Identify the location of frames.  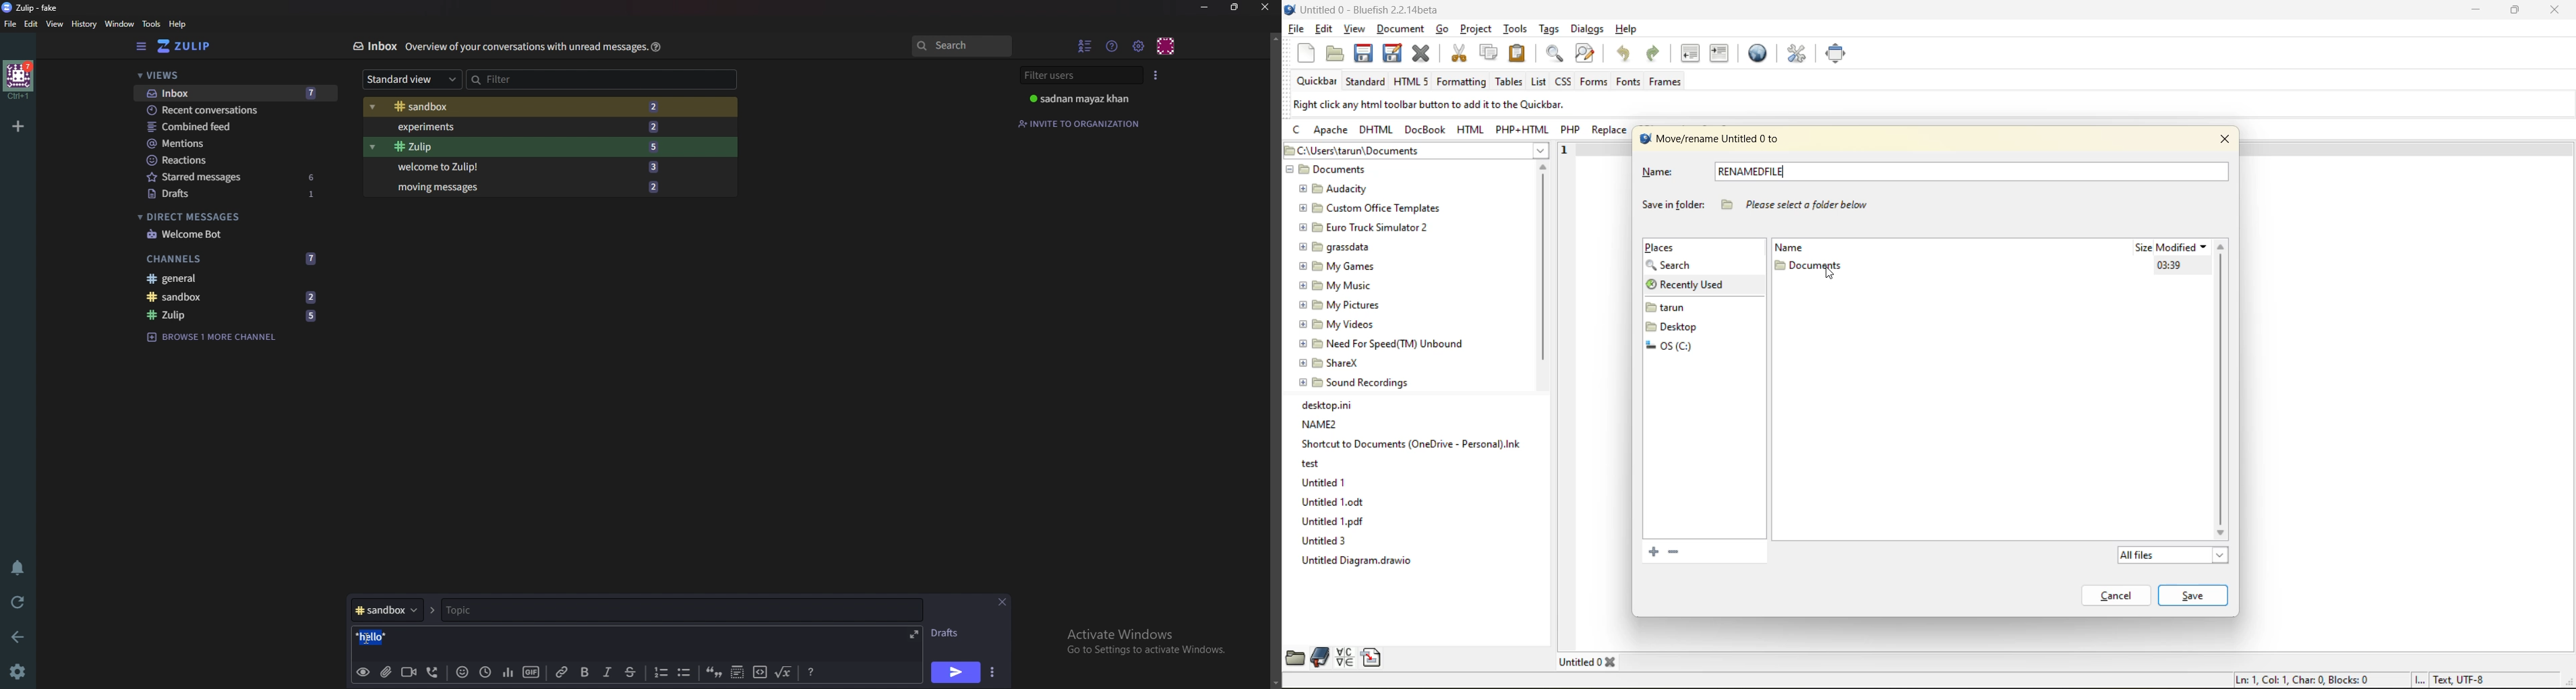
(1672, 84).